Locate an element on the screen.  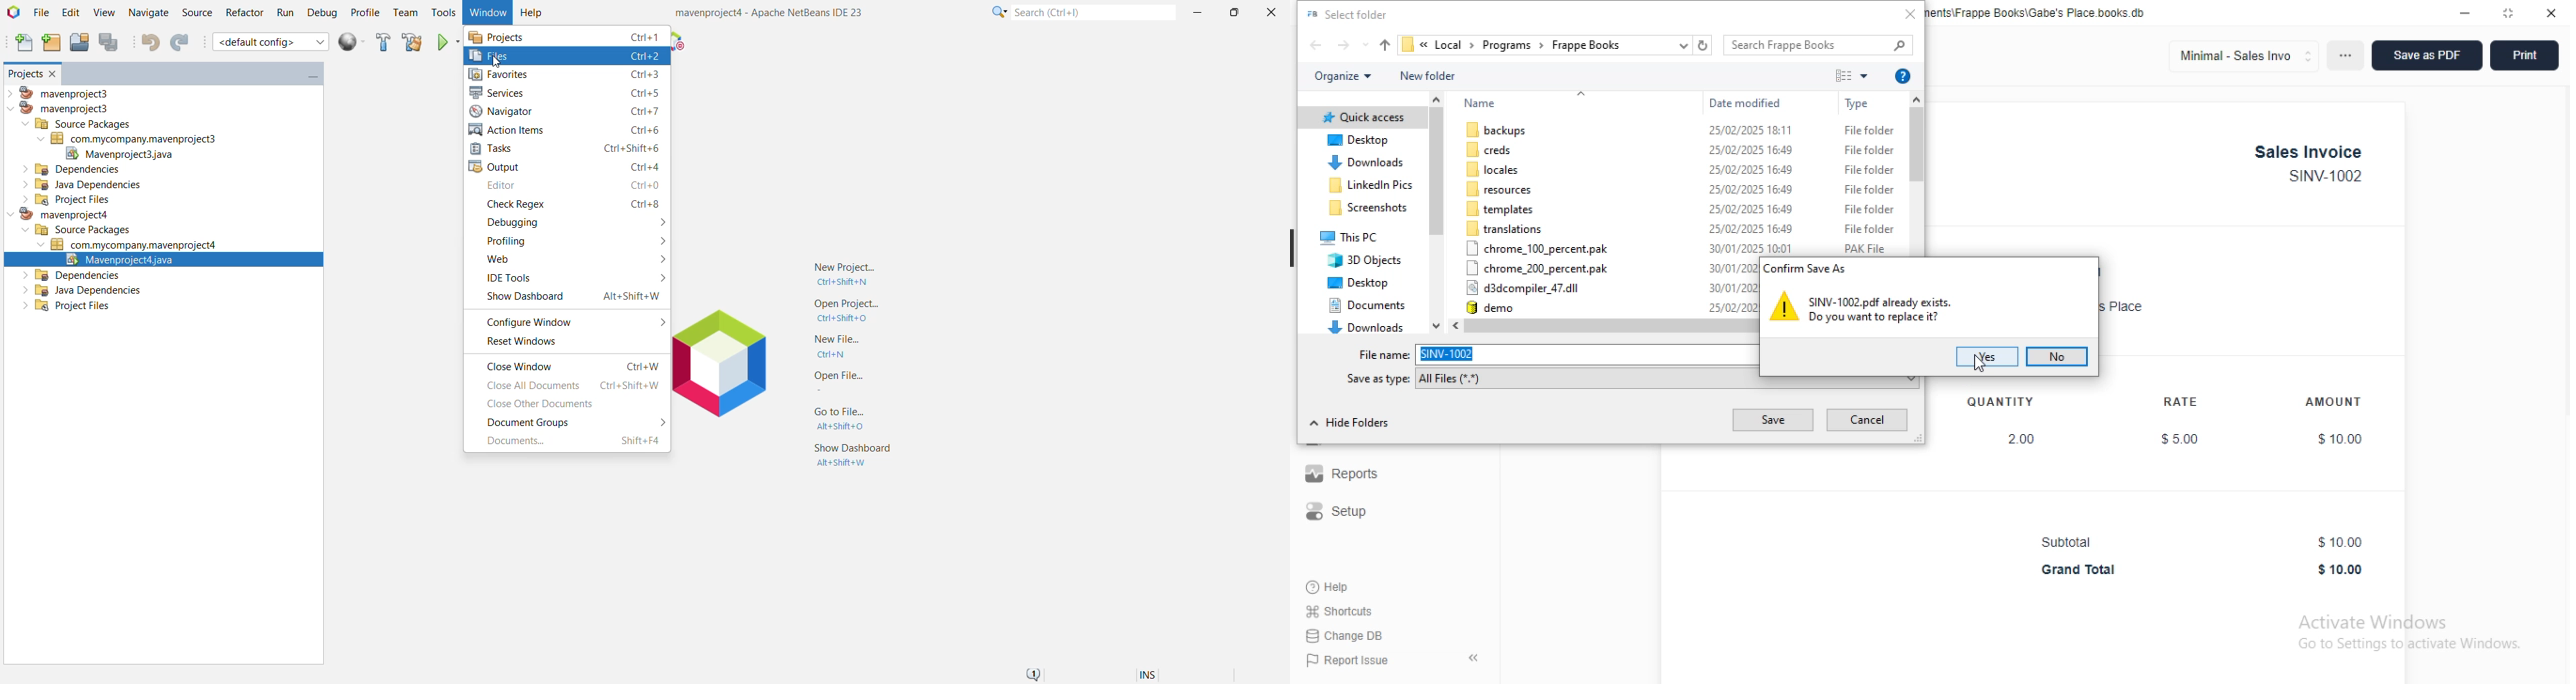
toggle sidebar is located at coordinates (1475, 657).